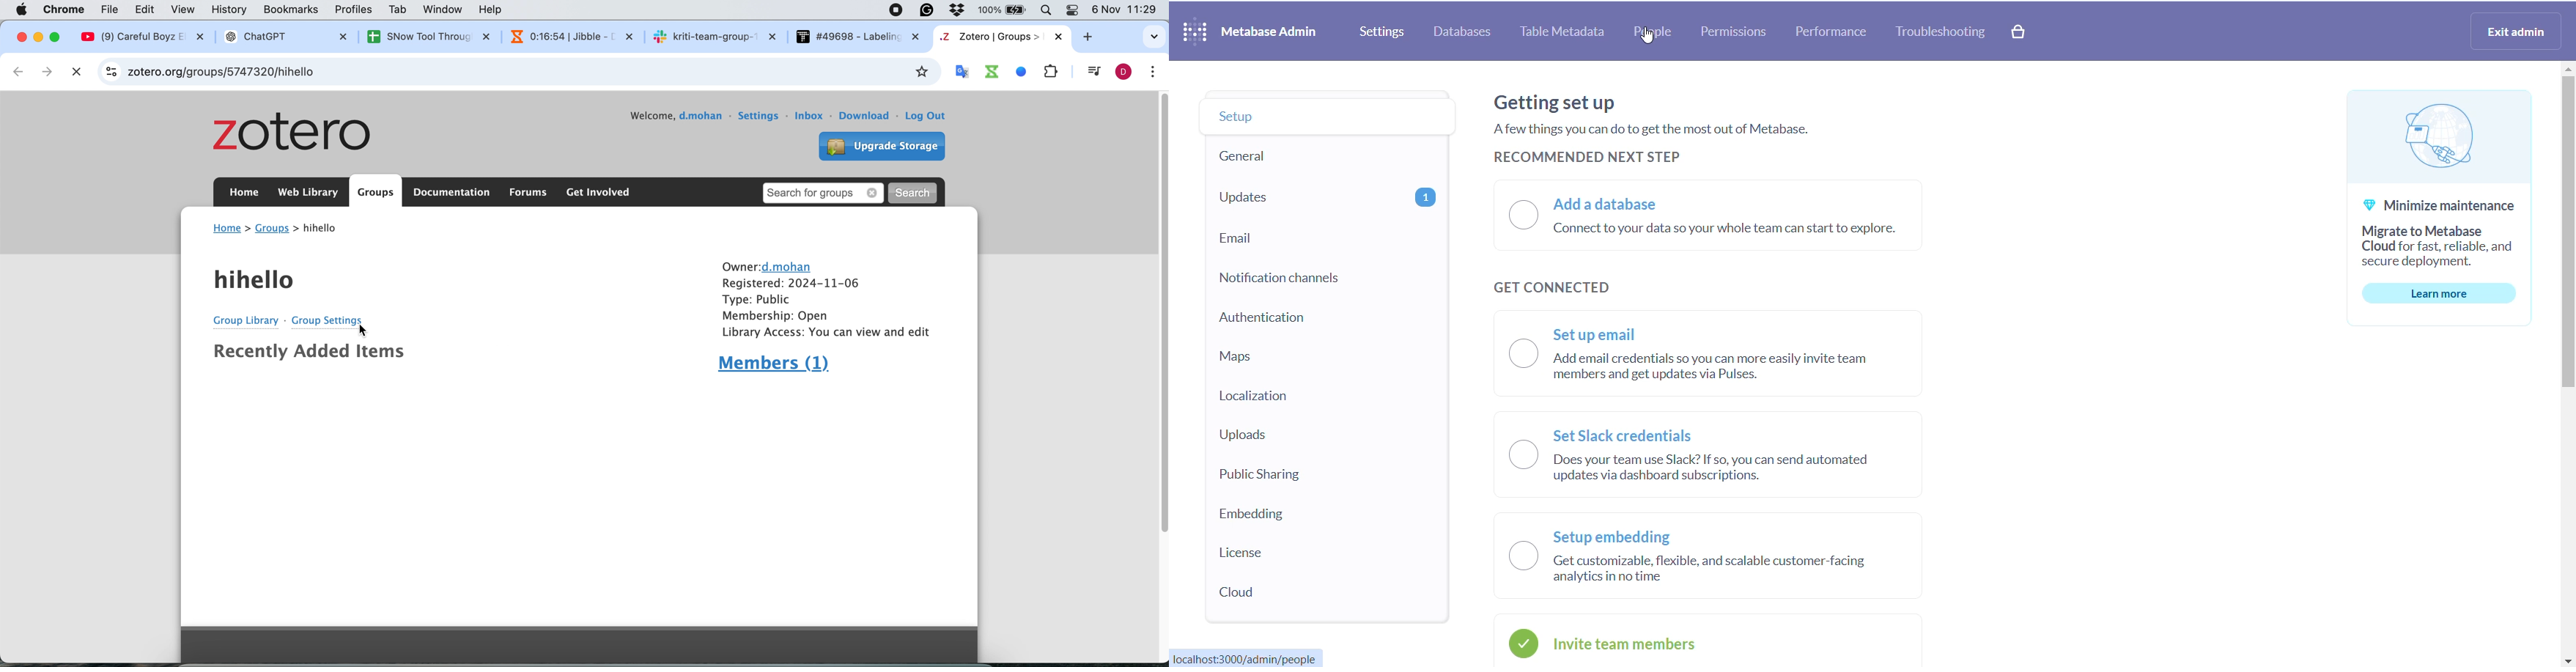  What do you see at coordinates (76, 70) in the screenshot?
I see `cancel` at bounding box center [76, 70].